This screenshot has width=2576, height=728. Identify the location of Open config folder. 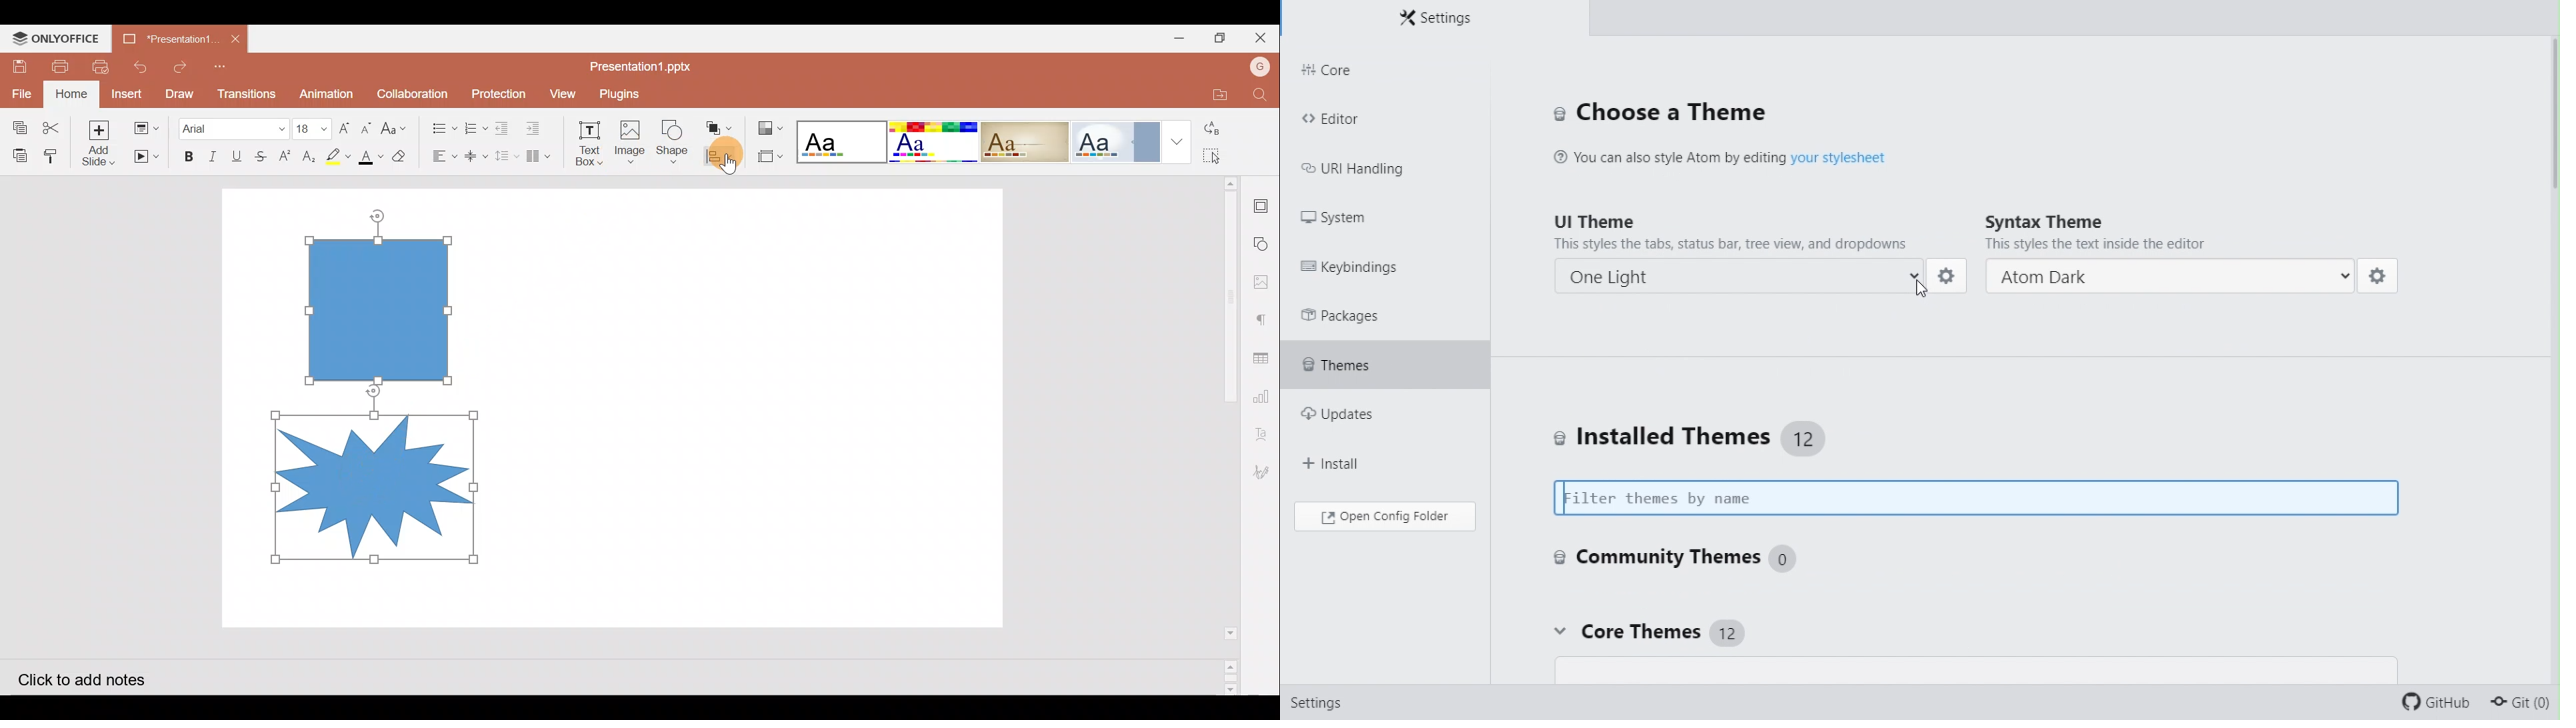
(1387, 519).